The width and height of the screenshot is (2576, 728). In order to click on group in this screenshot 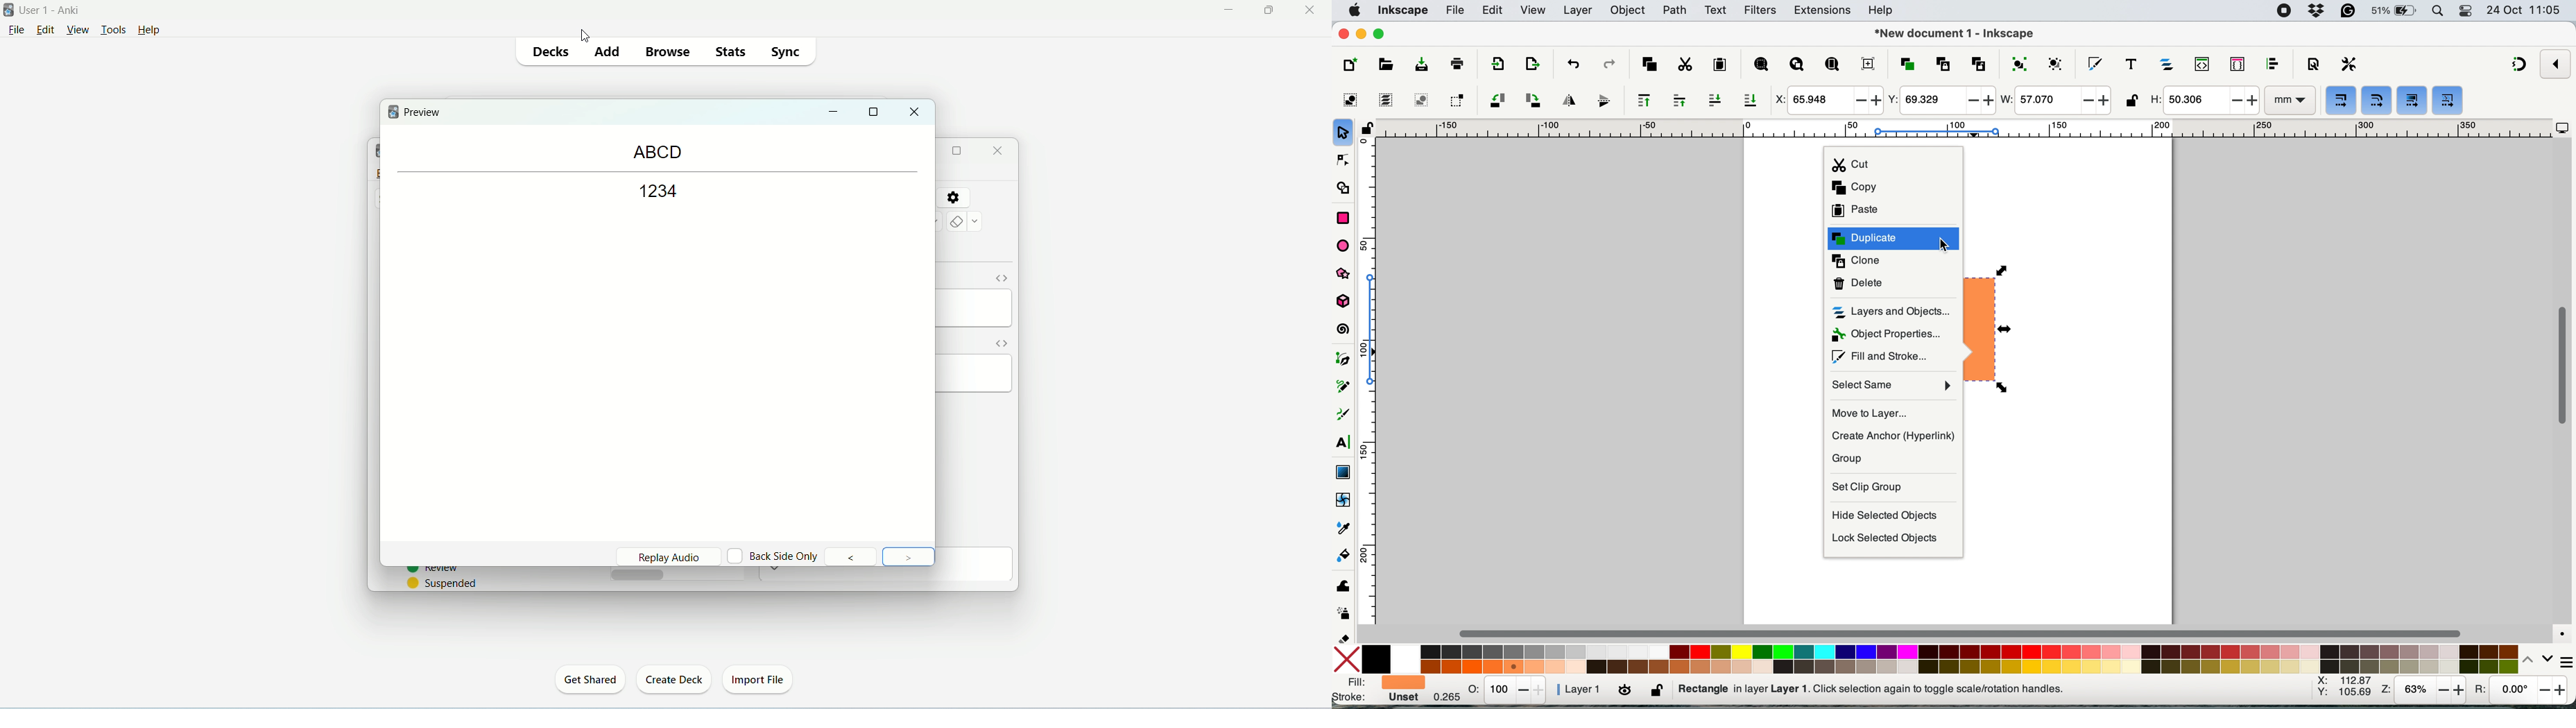, I will do `click(1892, 458)`.